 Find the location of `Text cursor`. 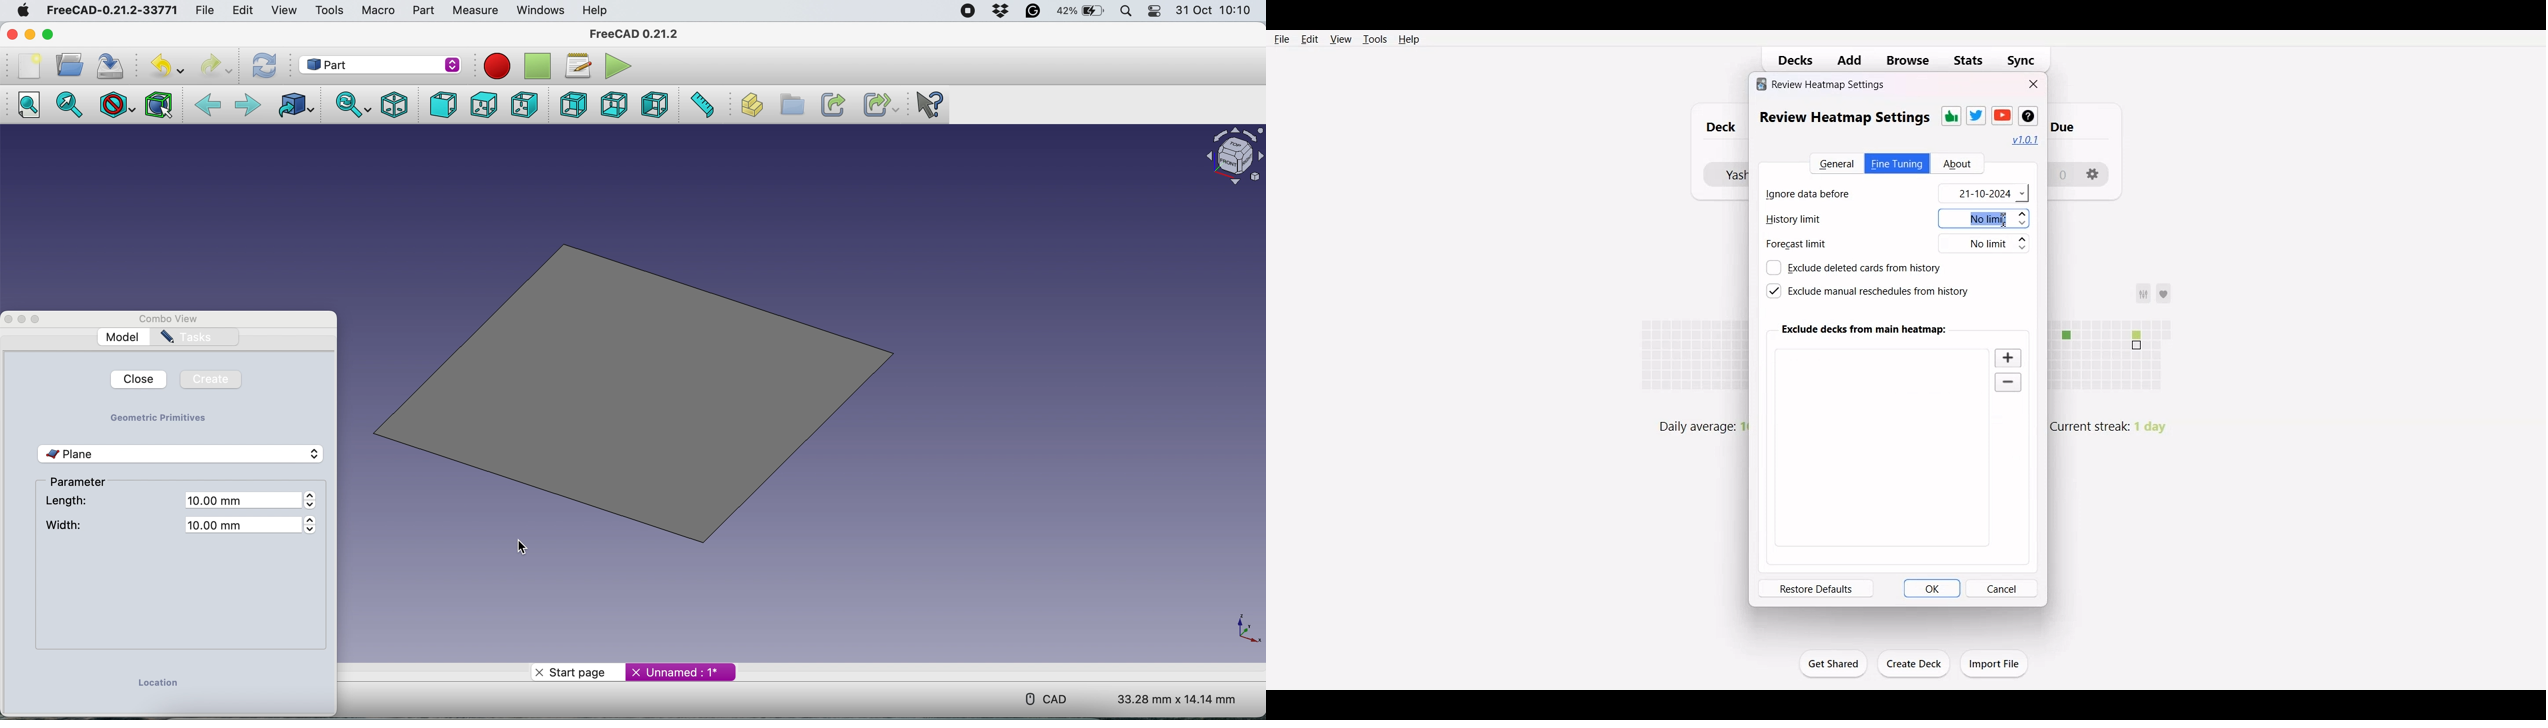

Text cursor is located at coordinates (2013, 221).